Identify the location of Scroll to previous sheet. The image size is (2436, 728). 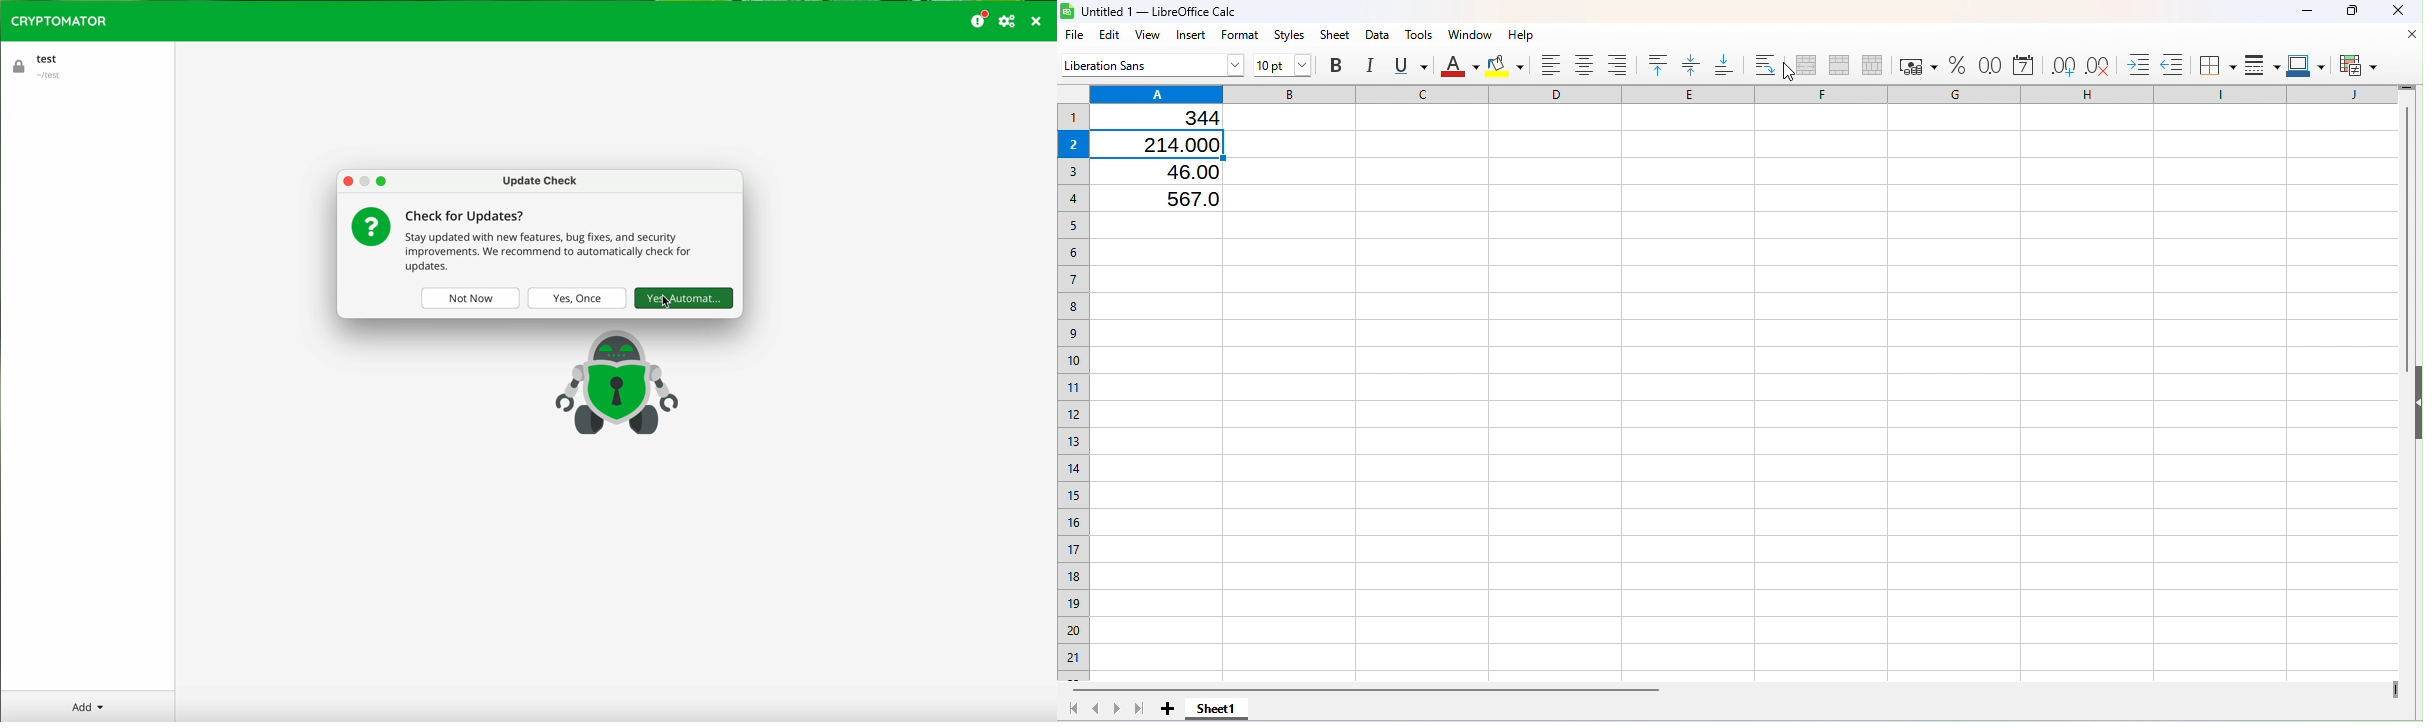
(1097, 710).